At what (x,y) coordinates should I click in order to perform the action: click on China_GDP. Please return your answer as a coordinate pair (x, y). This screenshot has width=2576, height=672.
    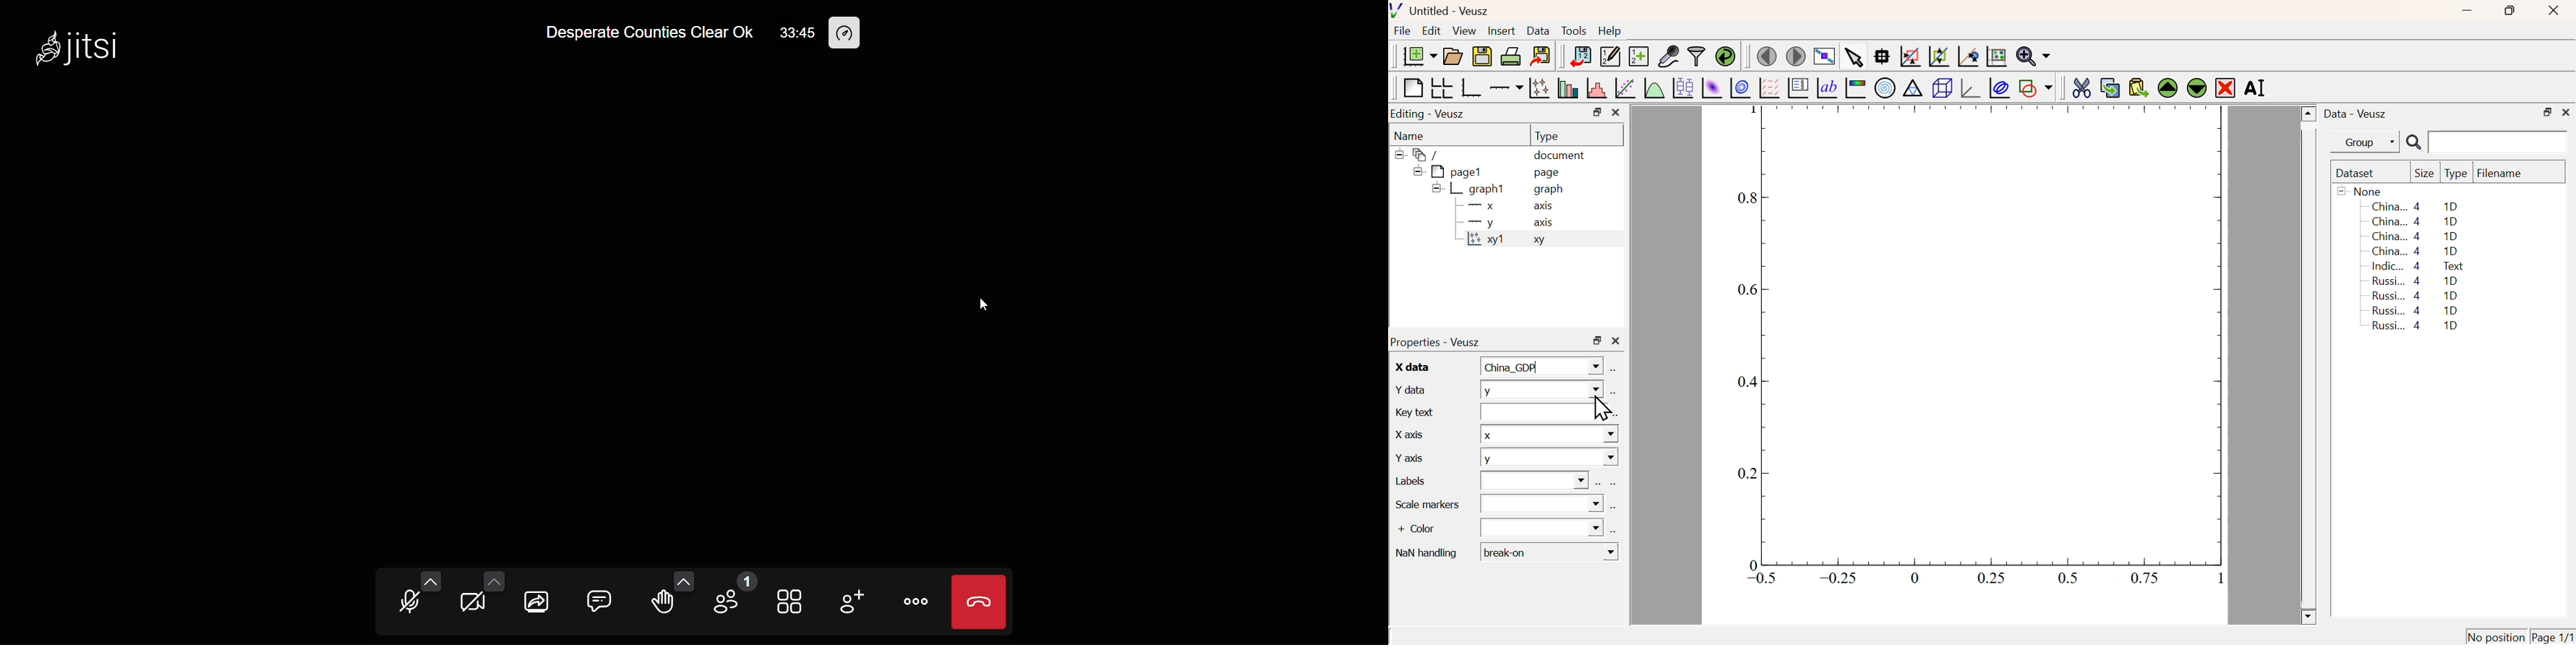
    Looking at the image, I should click on (1539, 366).